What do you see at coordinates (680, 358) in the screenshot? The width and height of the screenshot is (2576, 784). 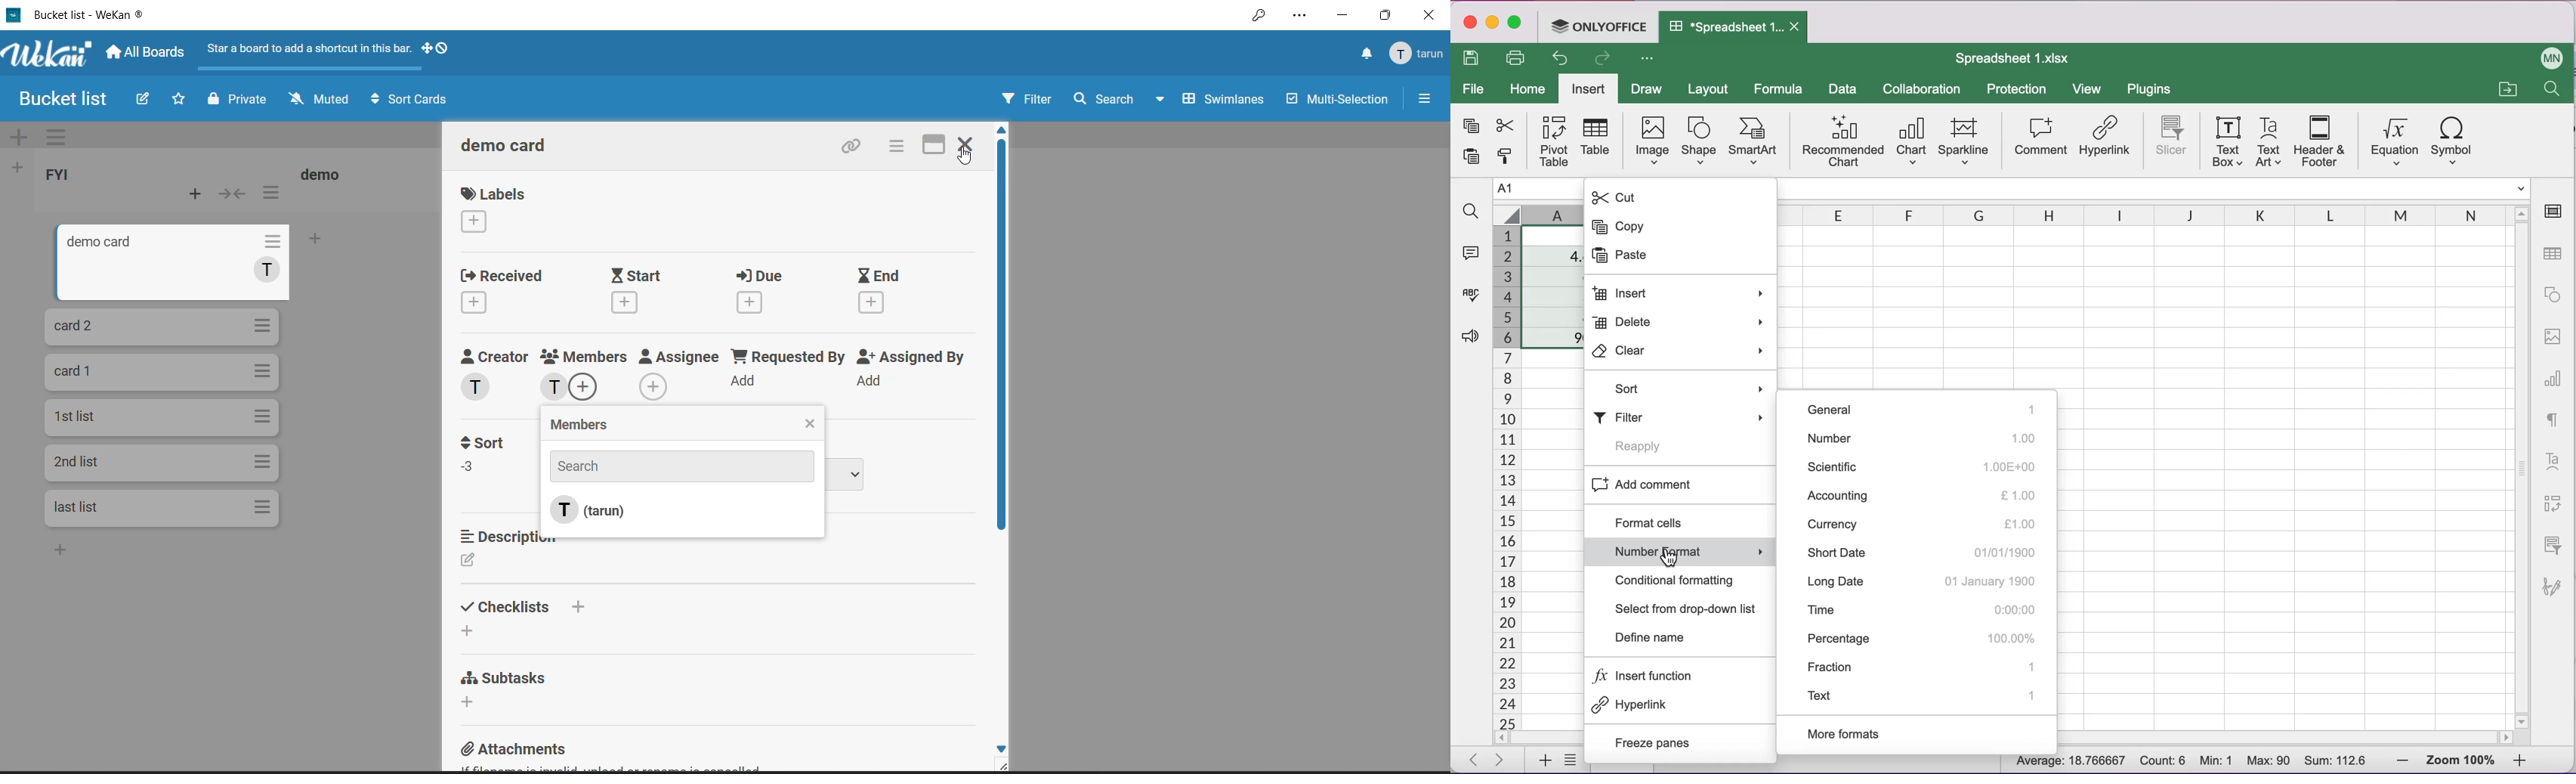 I see `assignee` at bounding box center [680, 358].